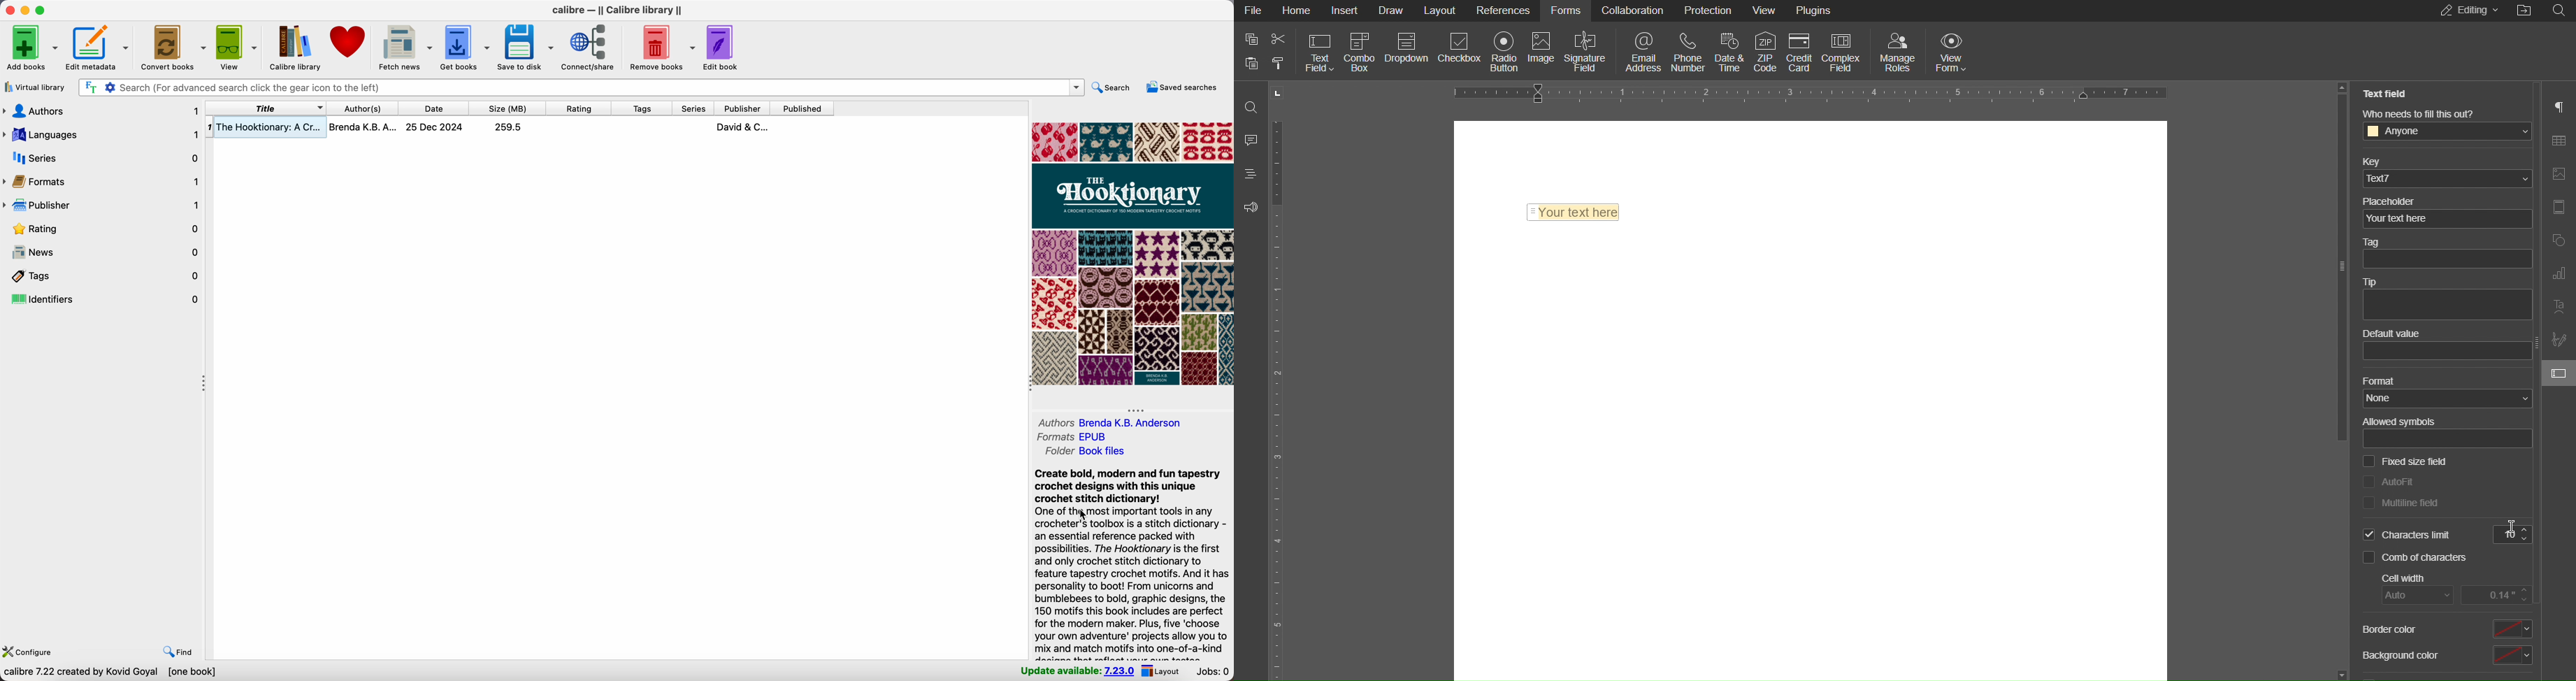  What do you see at coordinates (1505, 10) in the screenshot?
I see `References` at bounding box center [1505, 10].